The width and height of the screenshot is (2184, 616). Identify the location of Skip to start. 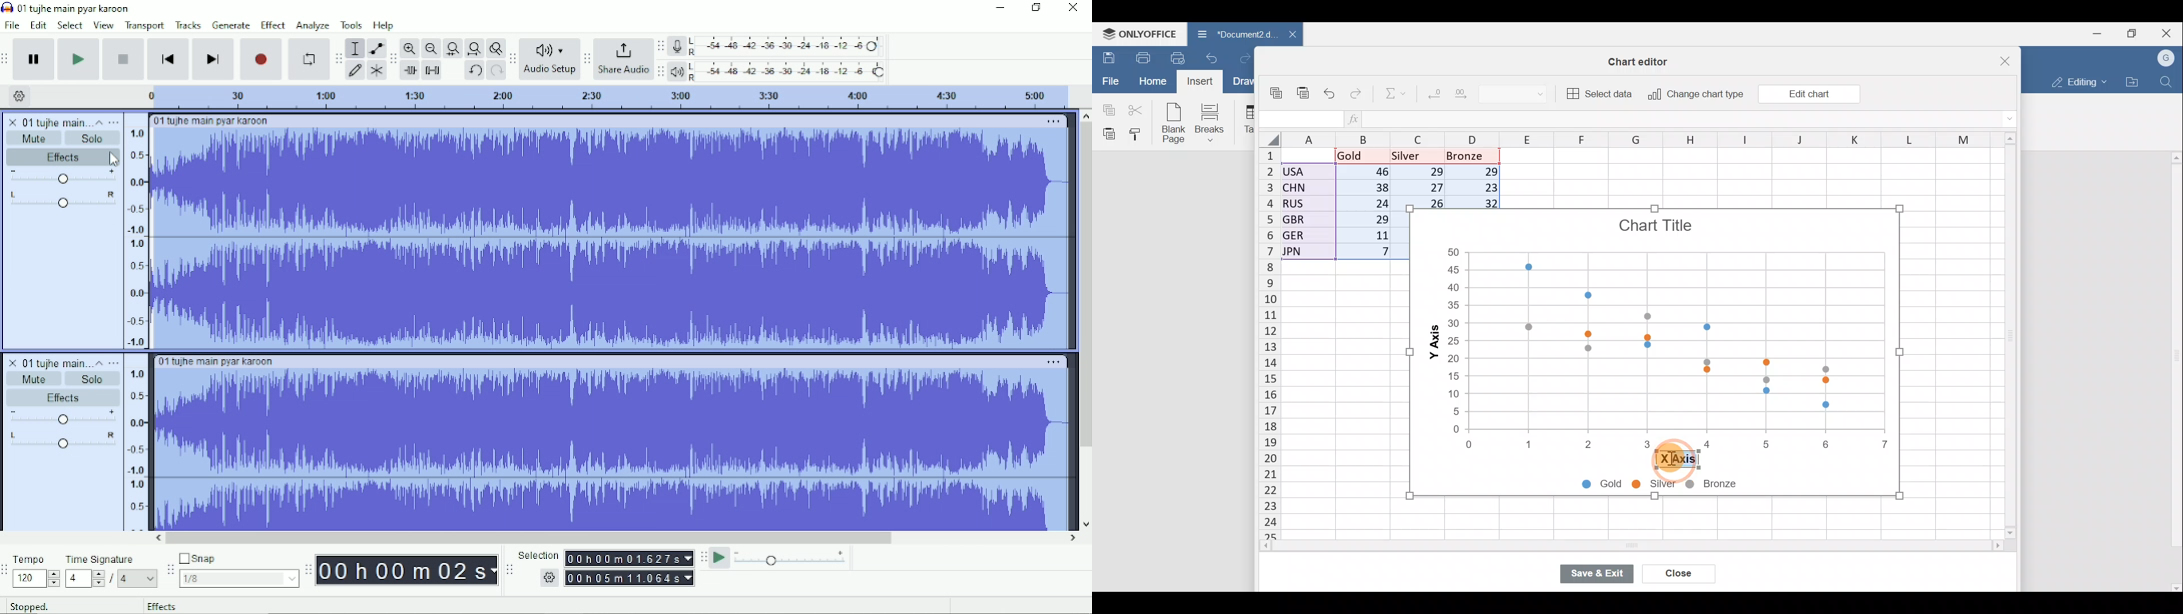
(169, 59).